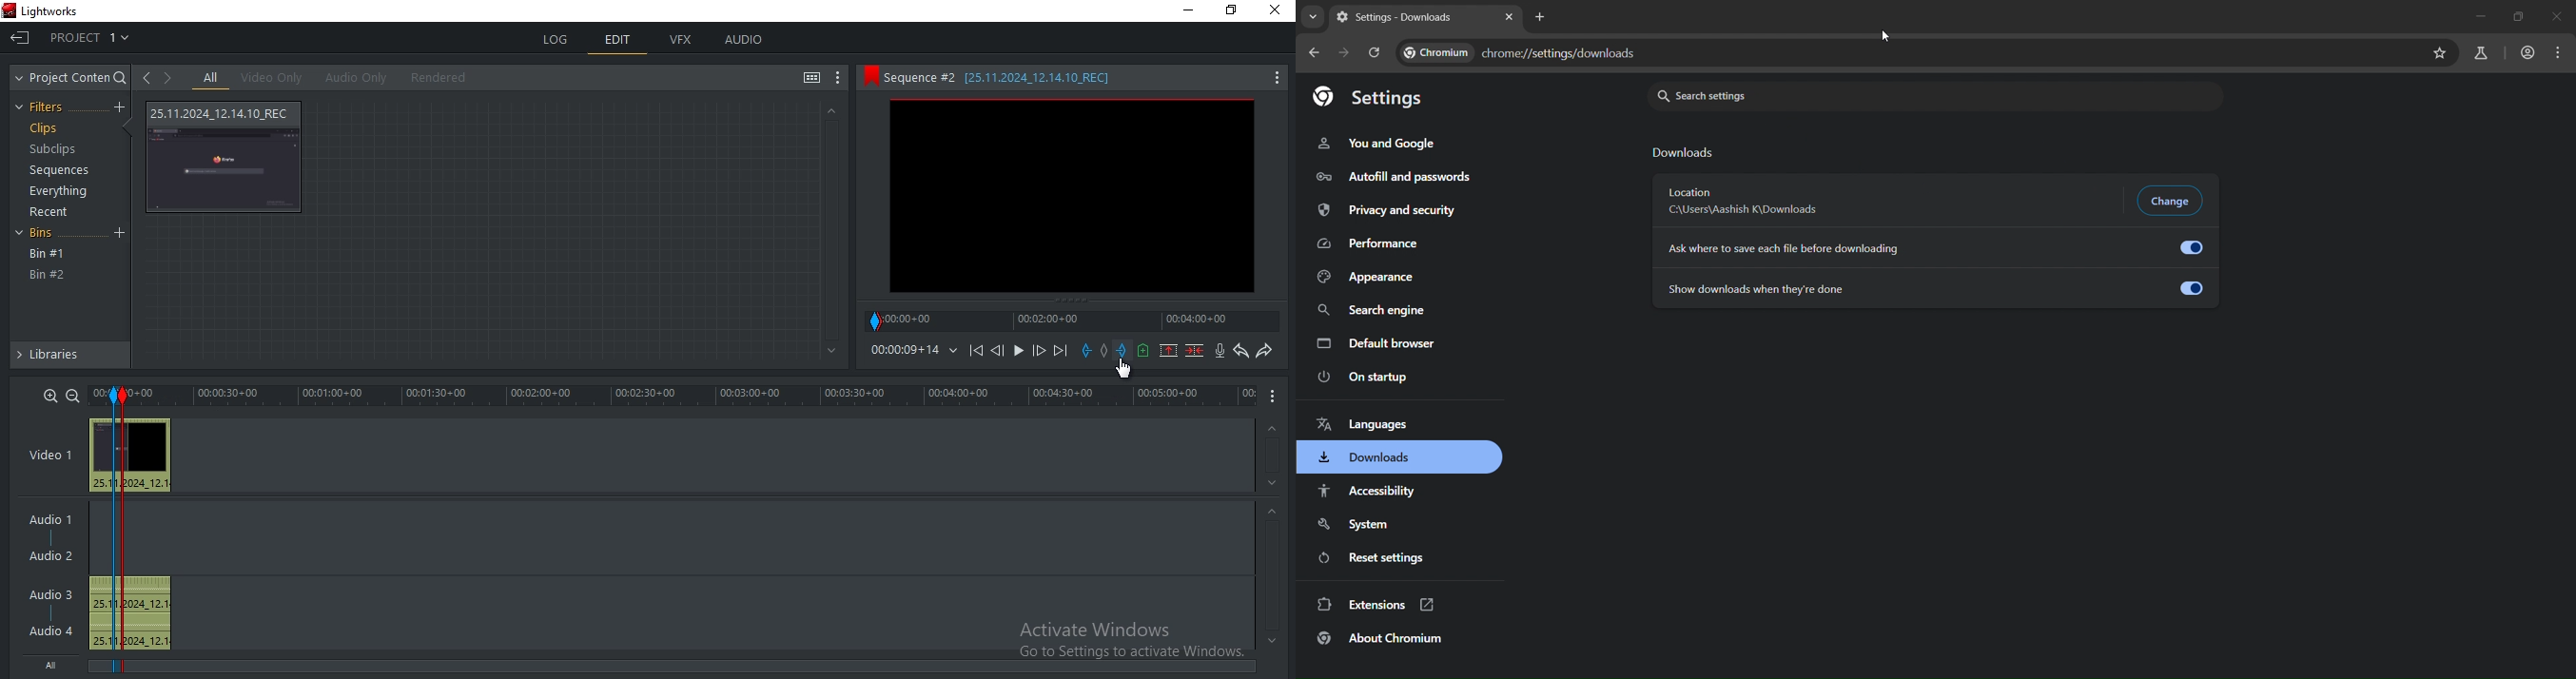 The height and width of the screenshot is (700, 2576). I want to click on delete marked section, so click(1195, 351).